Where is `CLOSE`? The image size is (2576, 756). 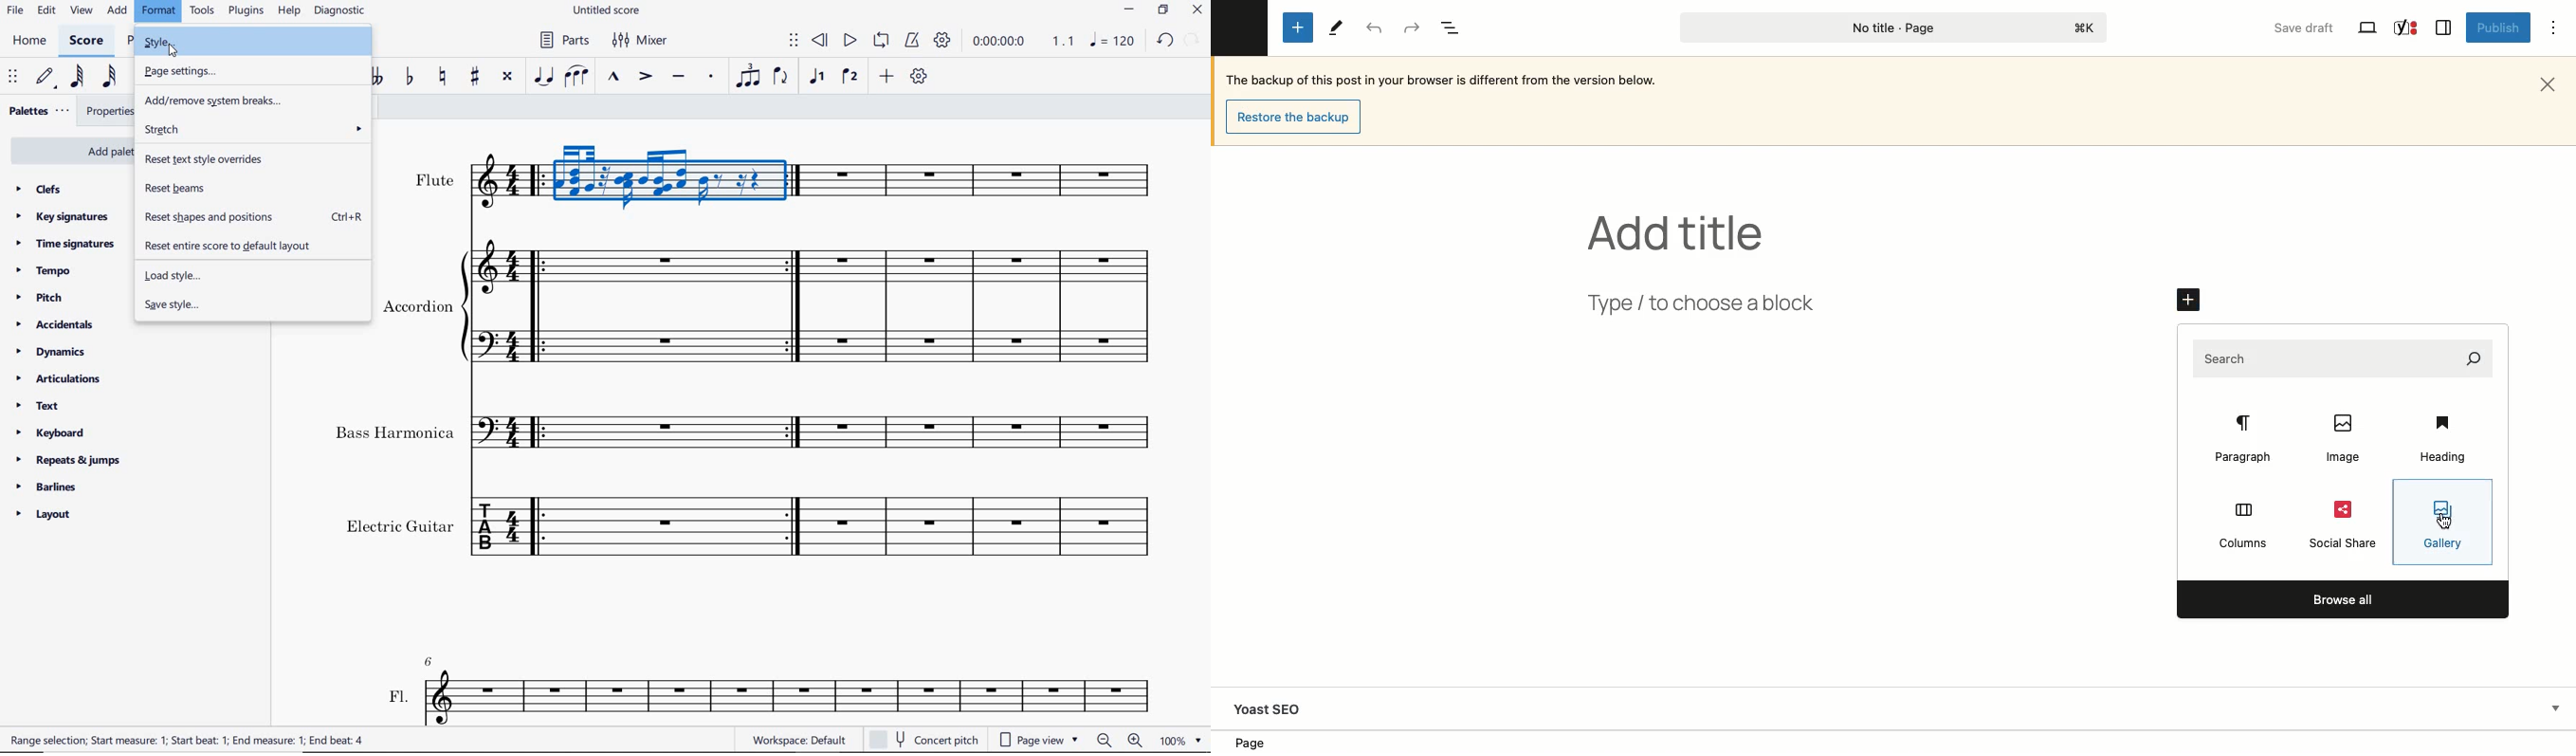
CLOSE is located at coordinates (1198, 11).